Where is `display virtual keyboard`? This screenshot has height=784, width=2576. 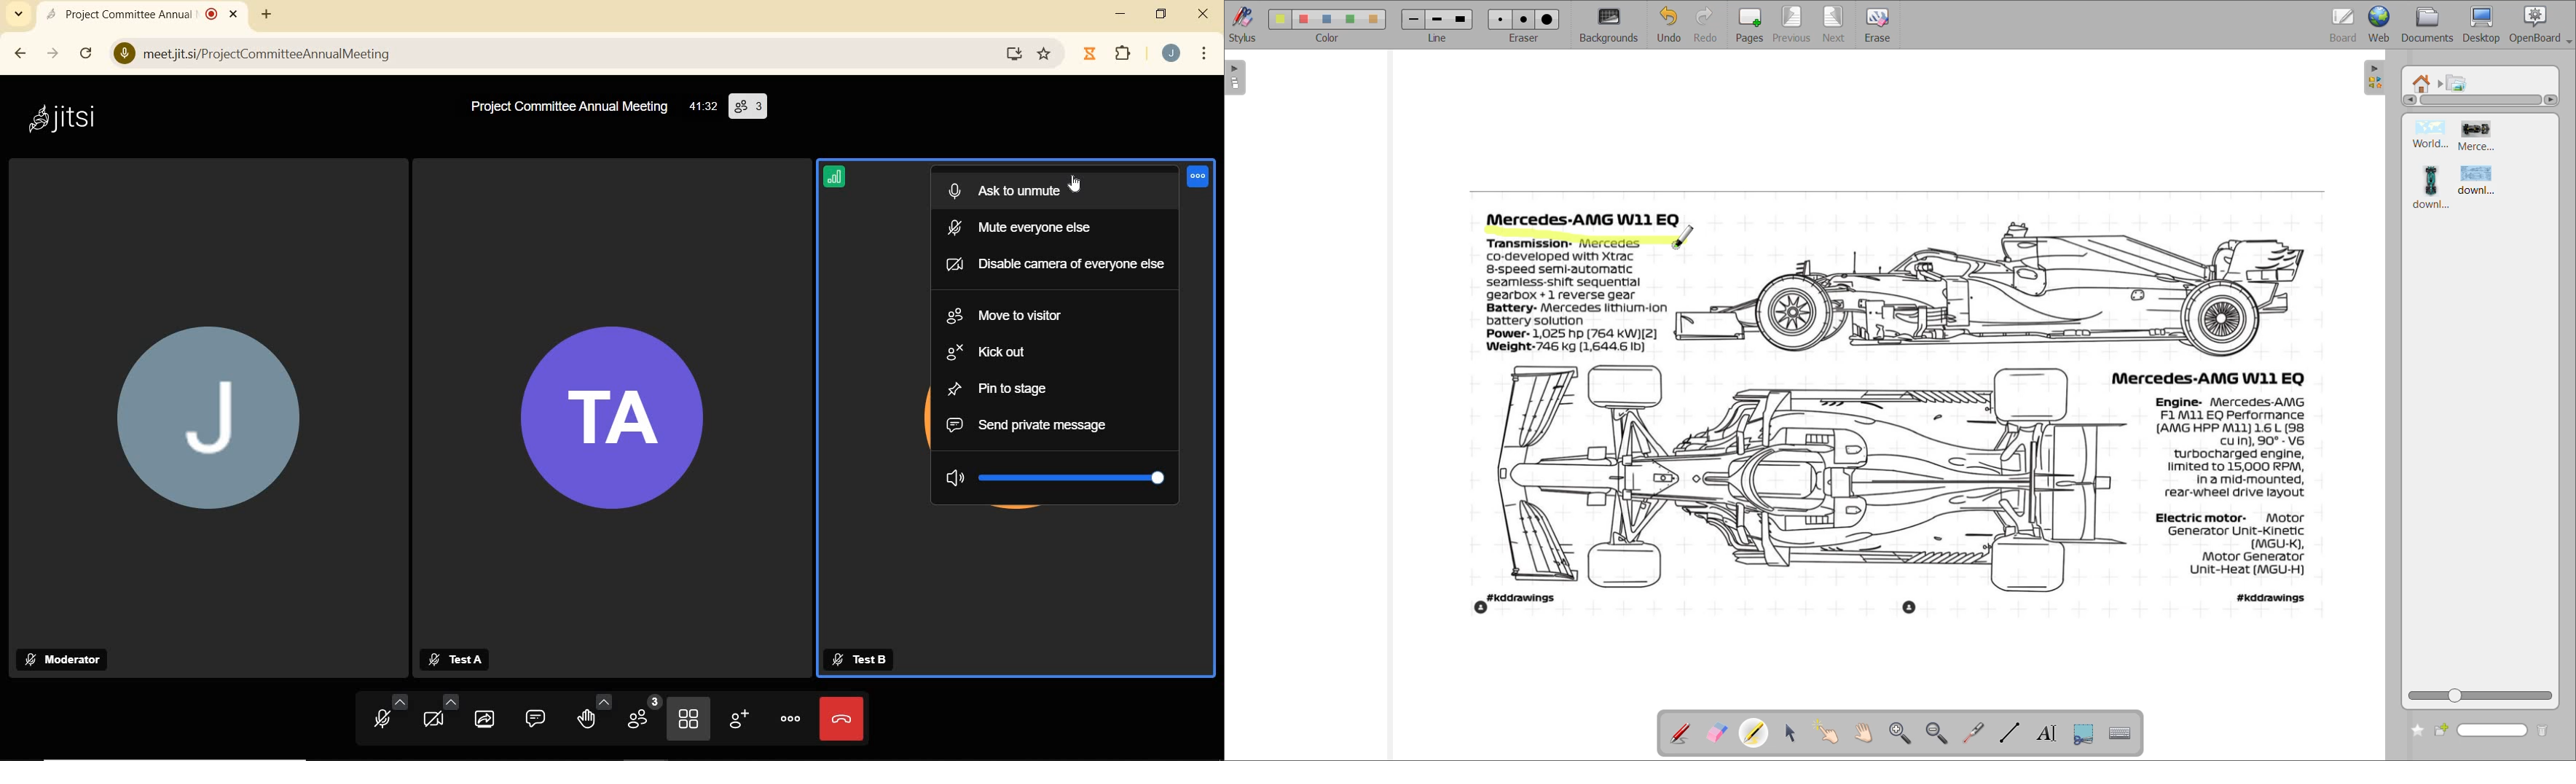
display virtual keyboard is located at coordinates (2122, 734).